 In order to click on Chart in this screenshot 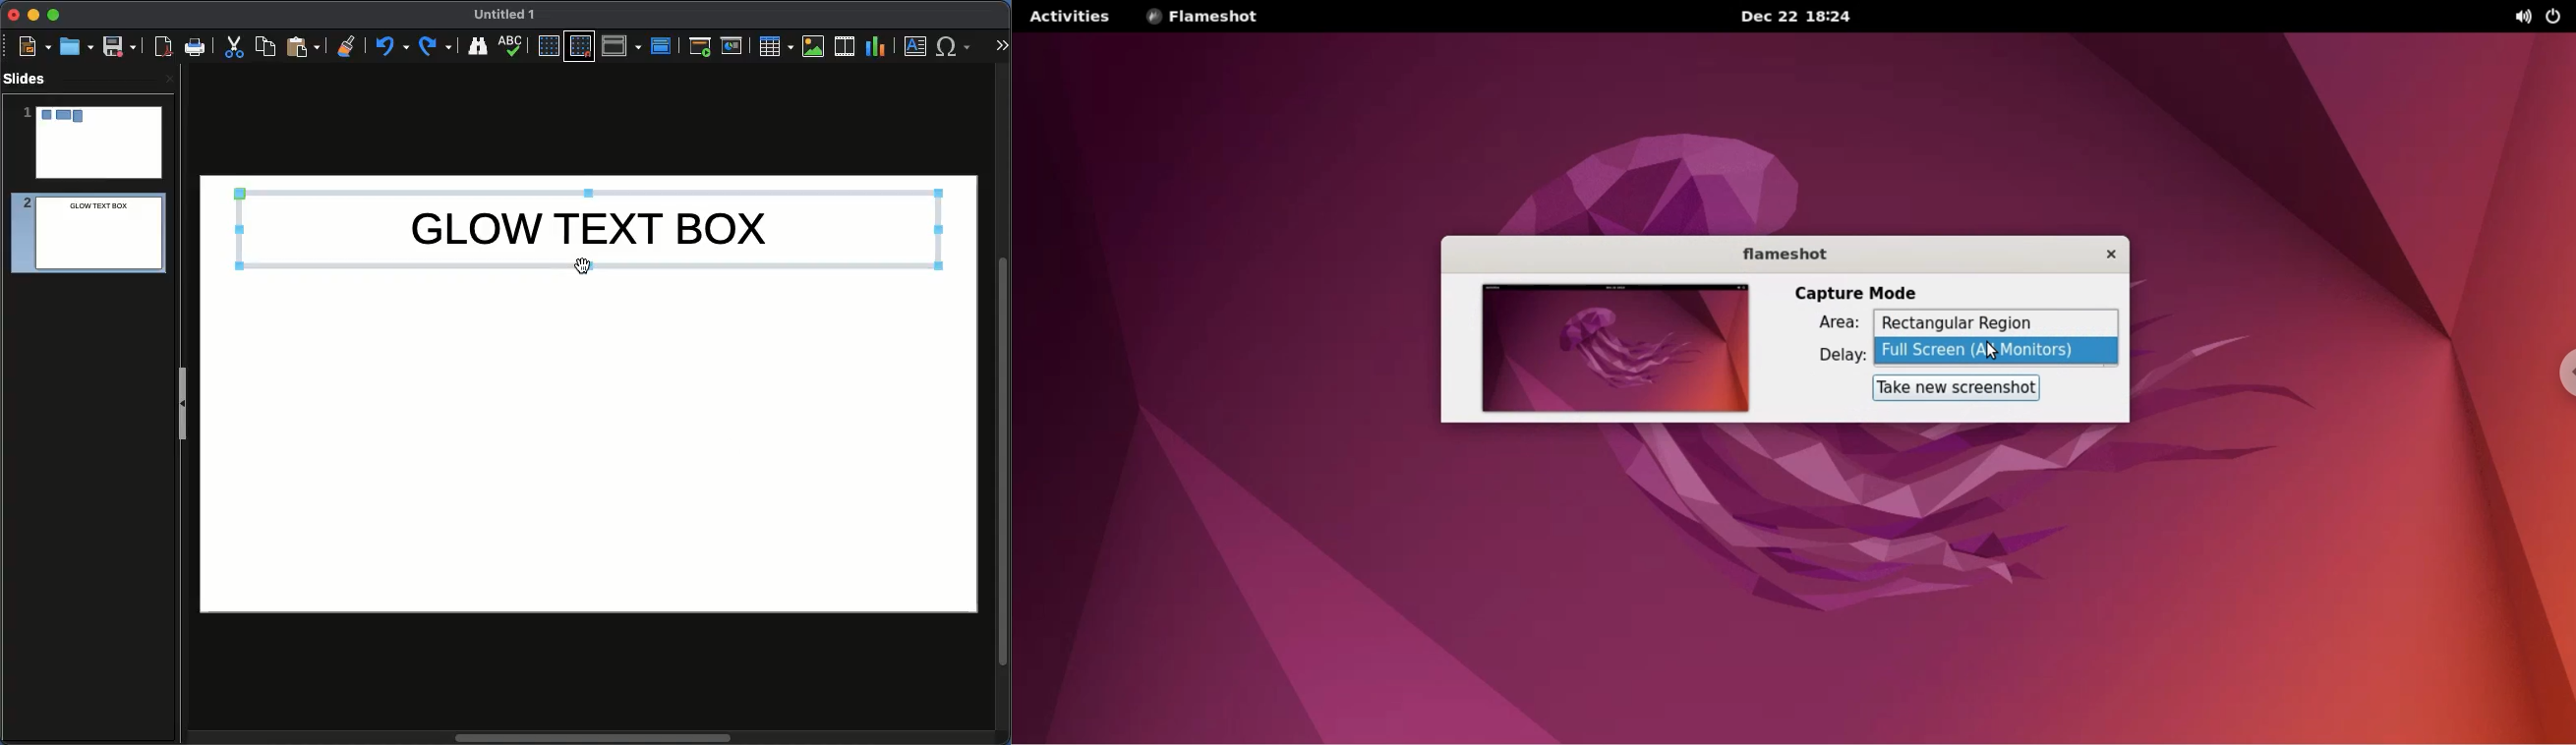, I will do `click(875, 47)`.